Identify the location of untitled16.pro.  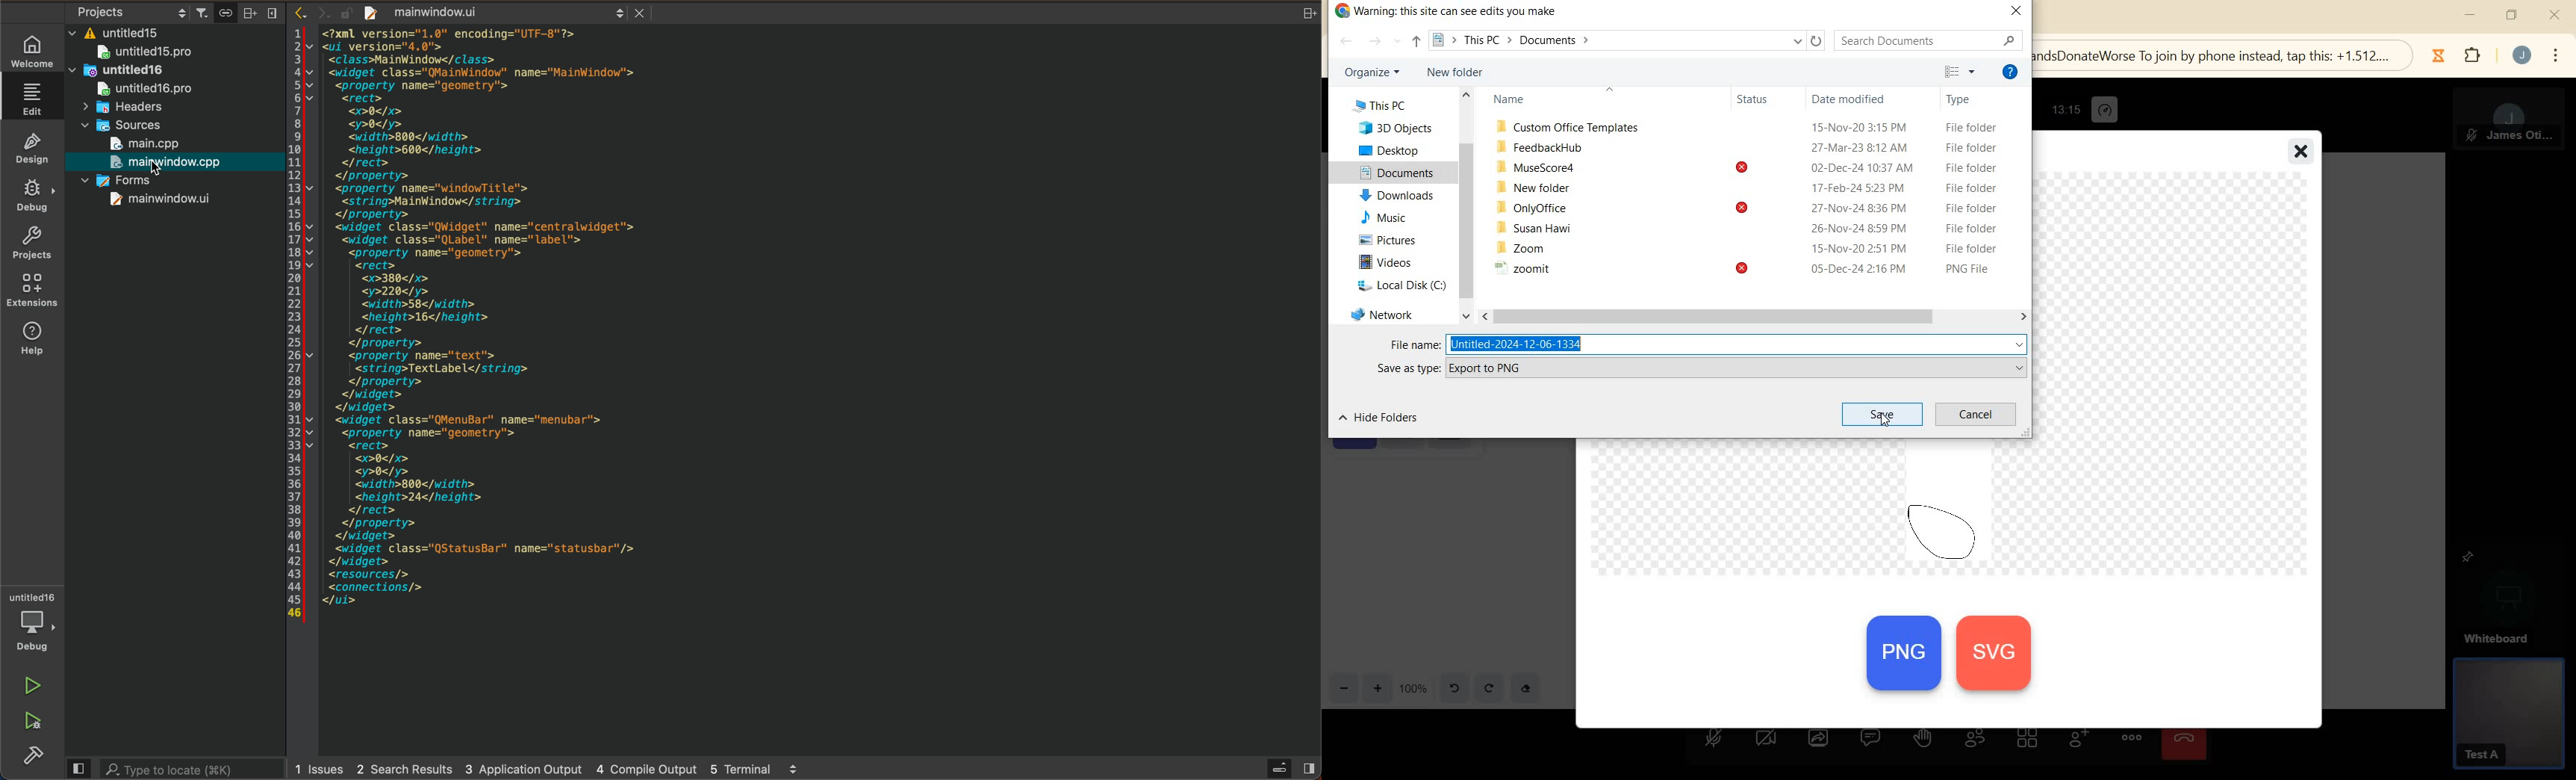
(135, 90).